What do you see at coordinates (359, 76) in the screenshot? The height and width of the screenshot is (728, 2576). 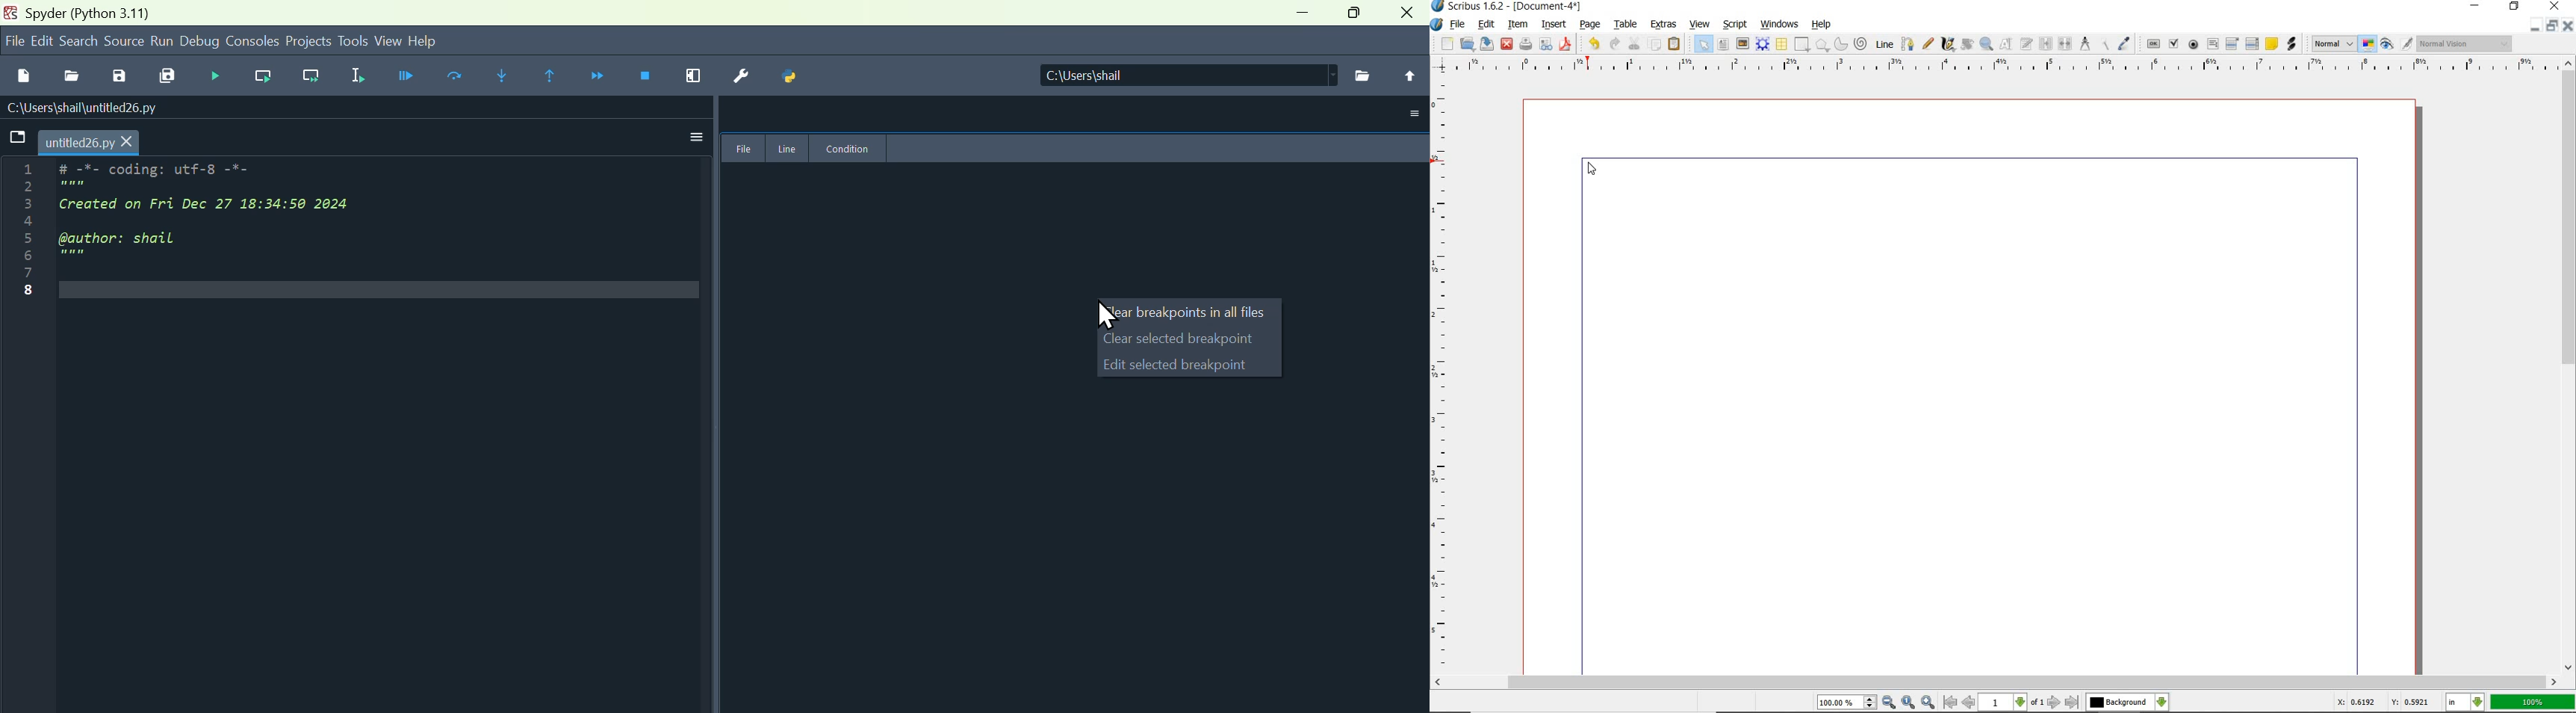 I see `Run selection` at bounding box center [359, 76].